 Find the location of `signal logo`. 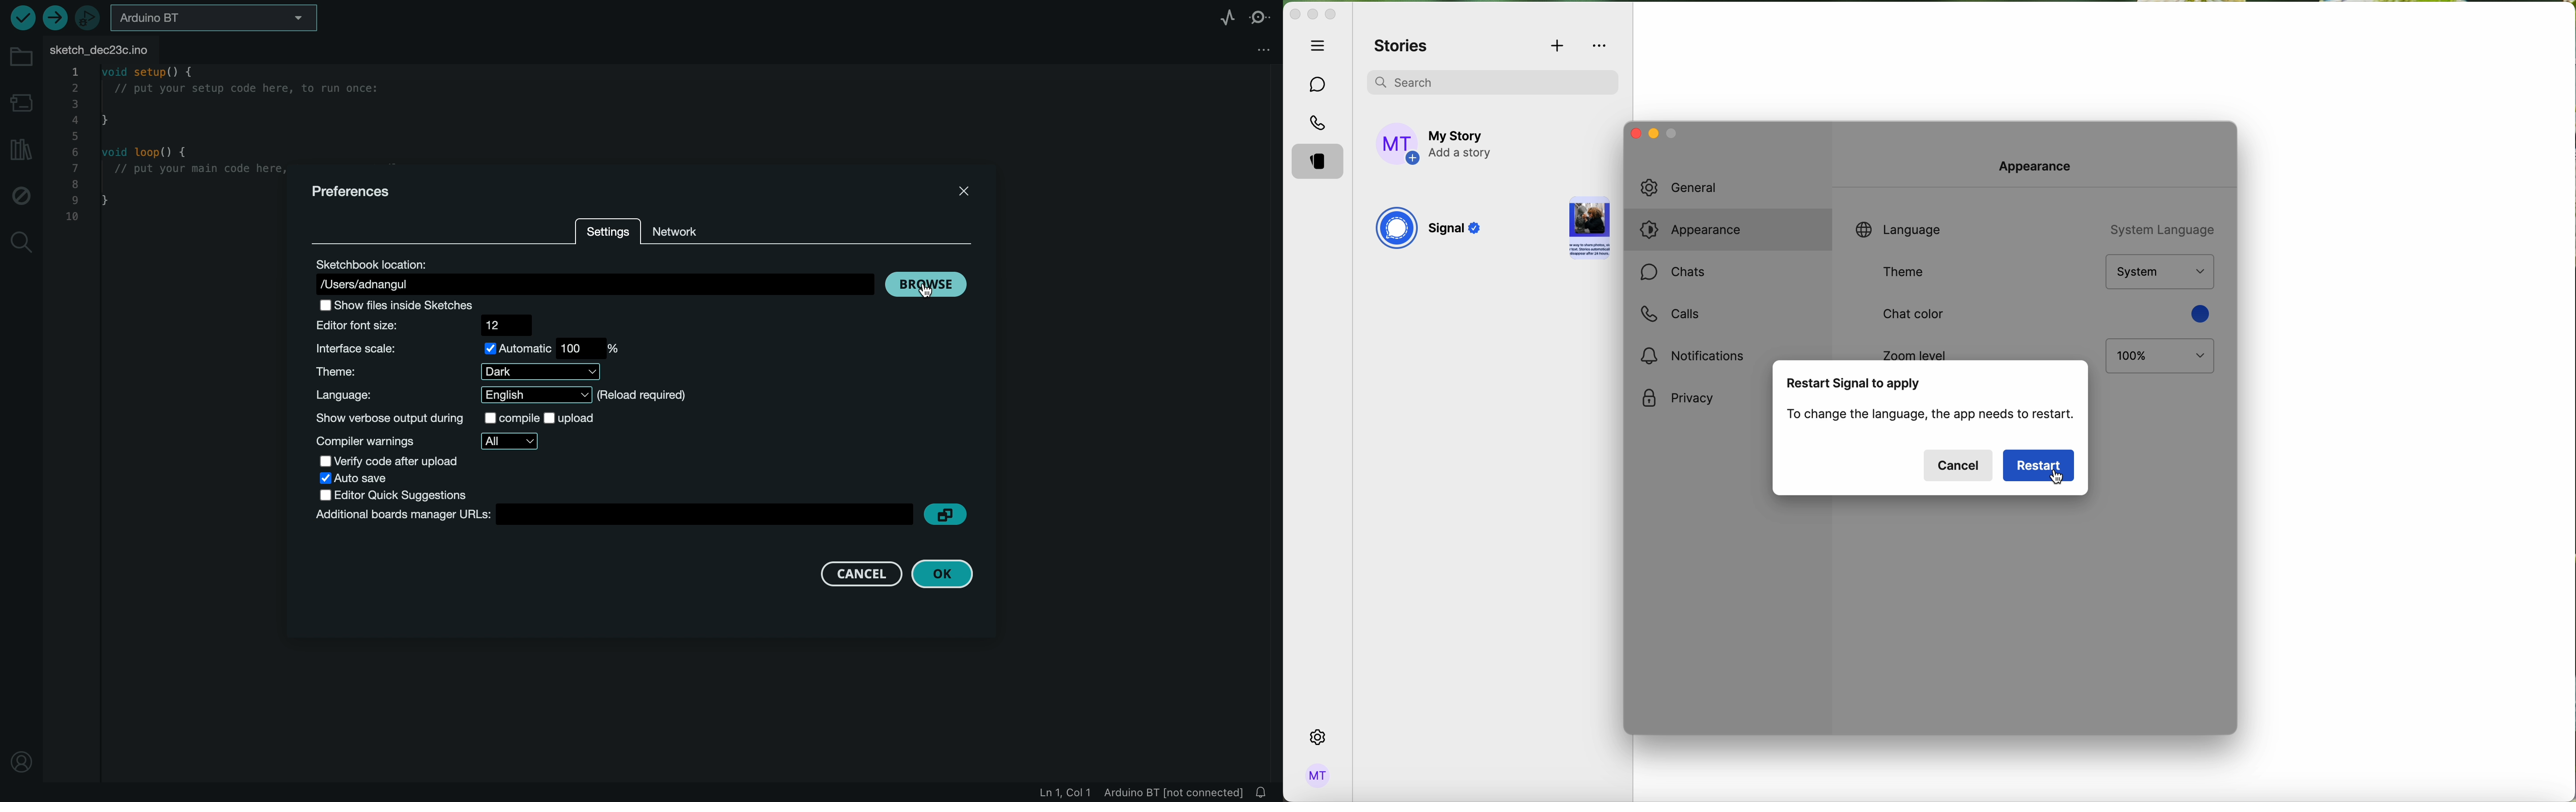

signal logo is located at coordinates (1396, 230).